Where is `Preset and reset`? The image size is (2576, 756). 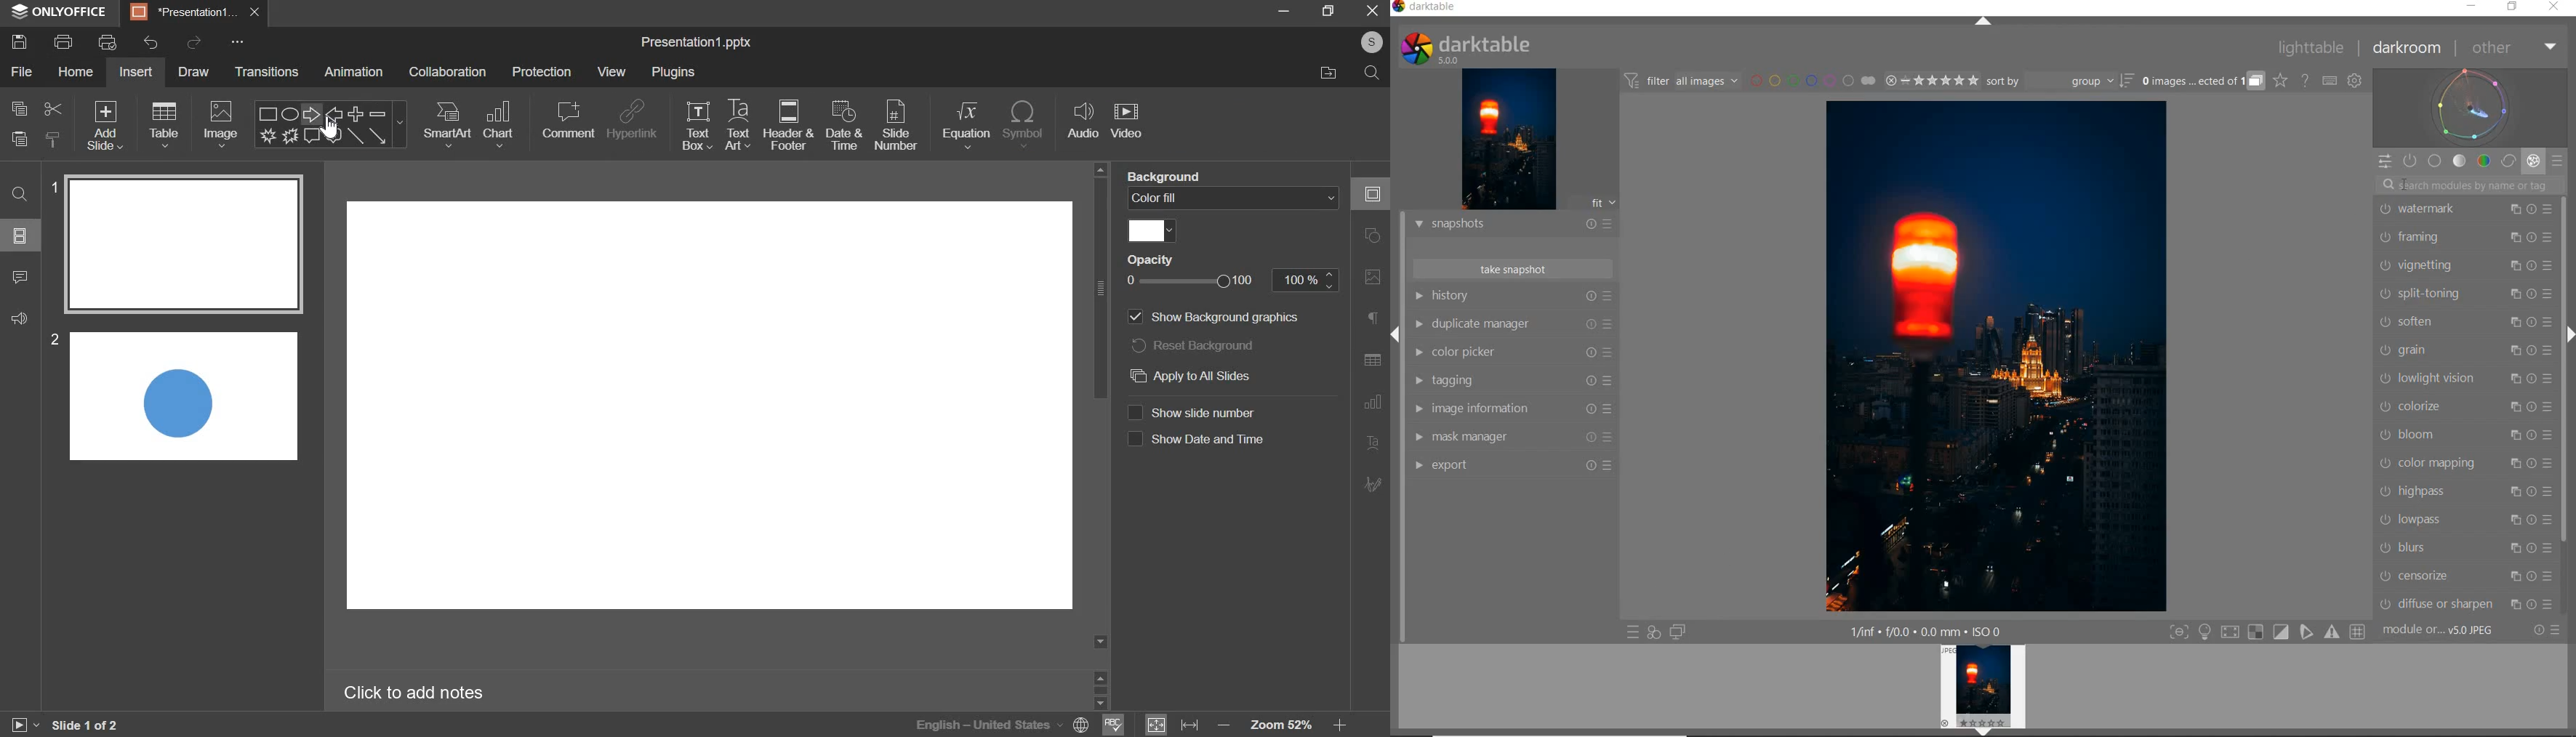 Preset and reset is located at coordinates (2550, 465).